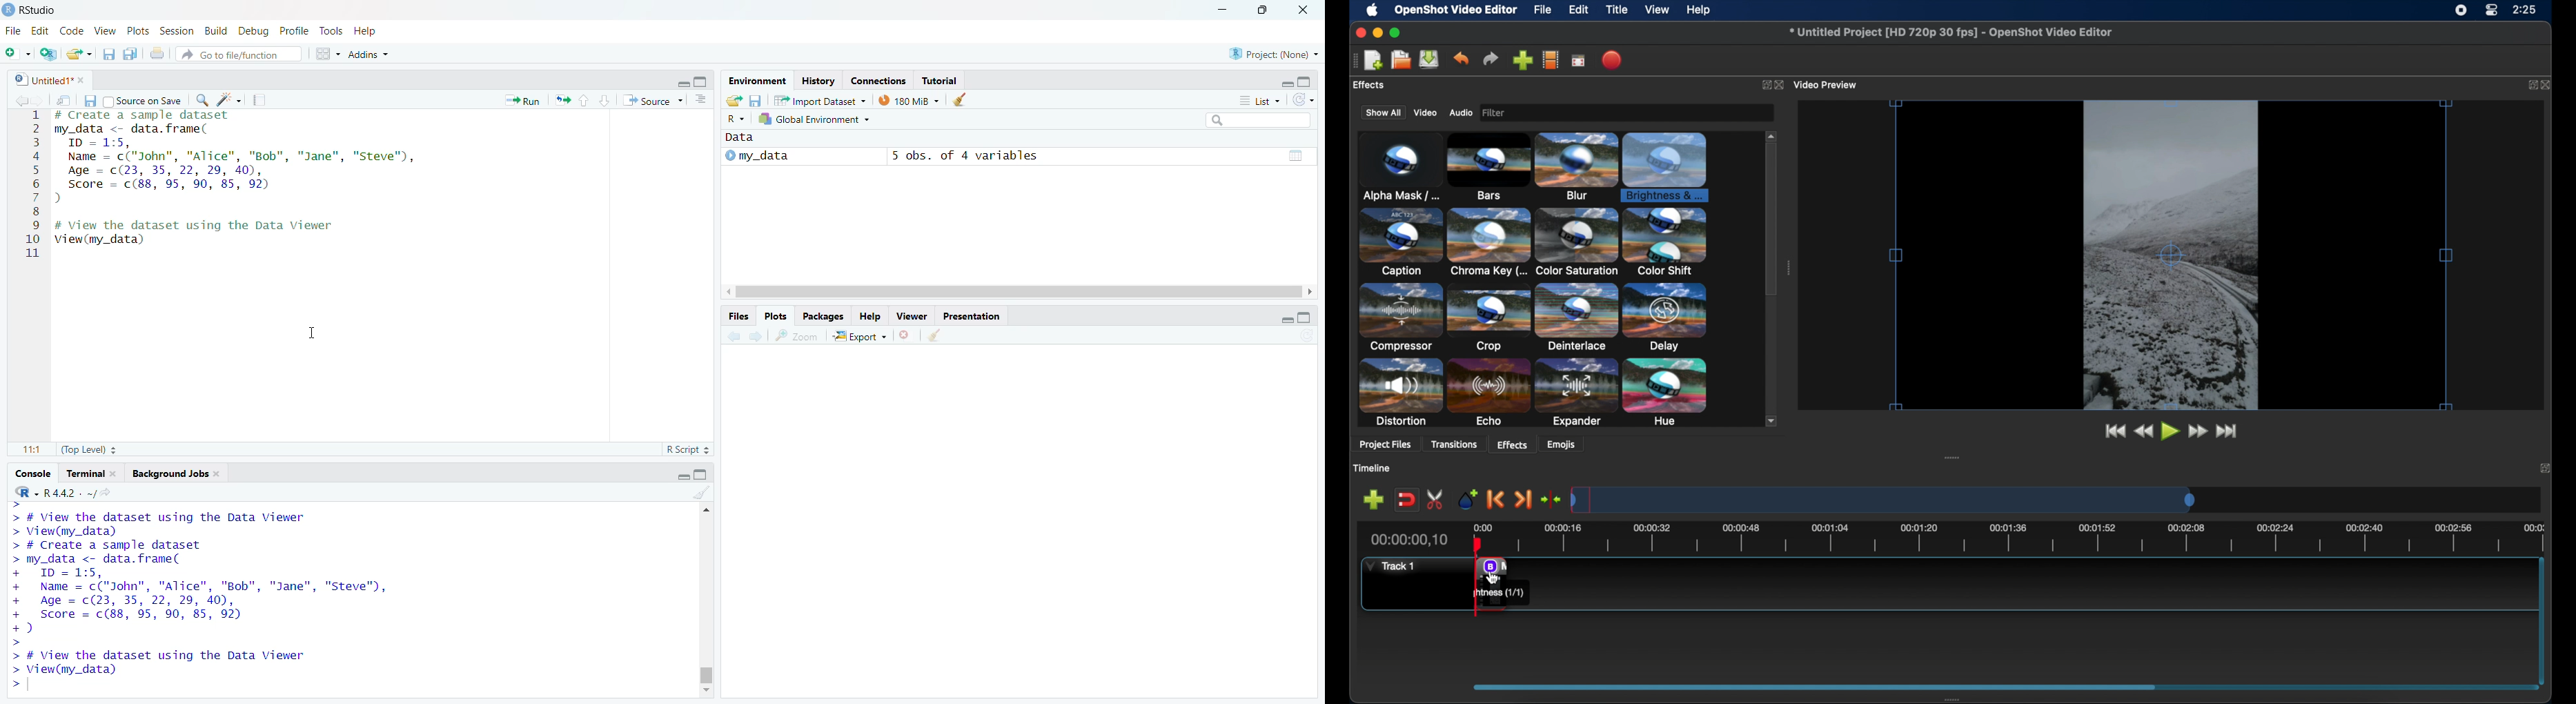 This screenshot has height=728, width=2576. I want to click on Project (None), so click(1274, 55).